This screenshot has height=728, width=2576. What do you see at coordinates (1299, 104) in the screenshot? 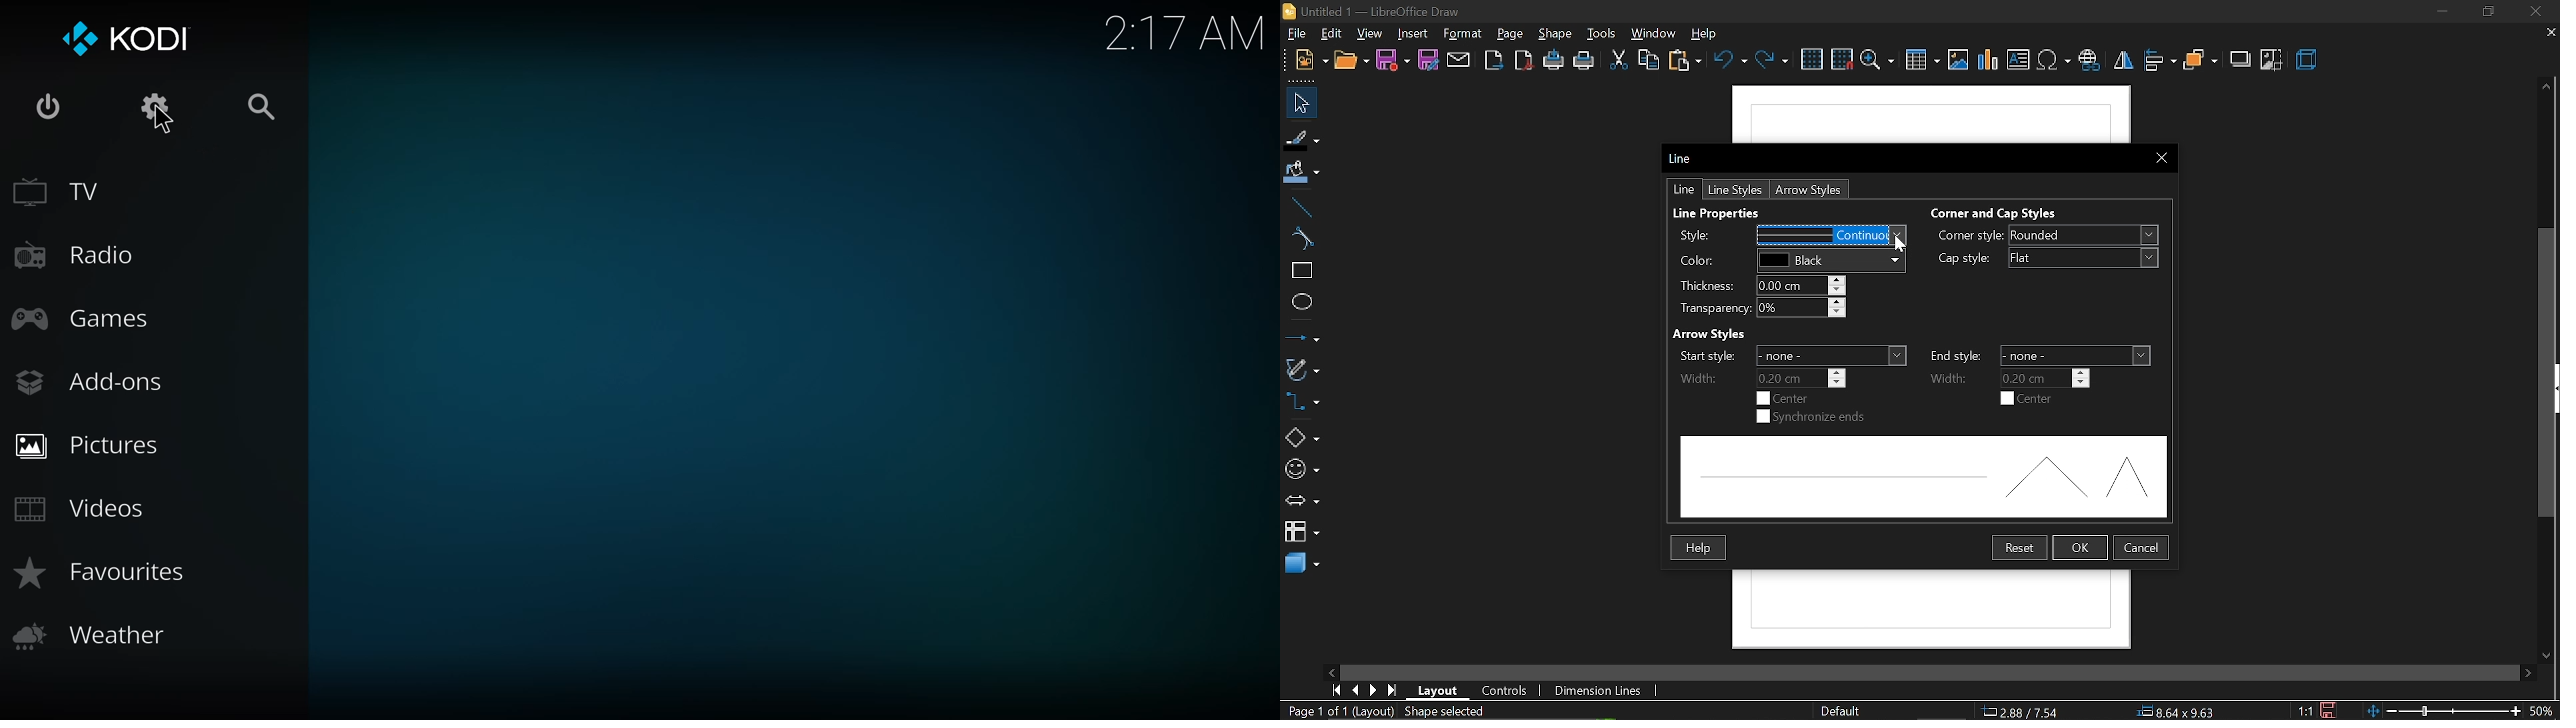
I see `select` at bounding box center [1299, 104].